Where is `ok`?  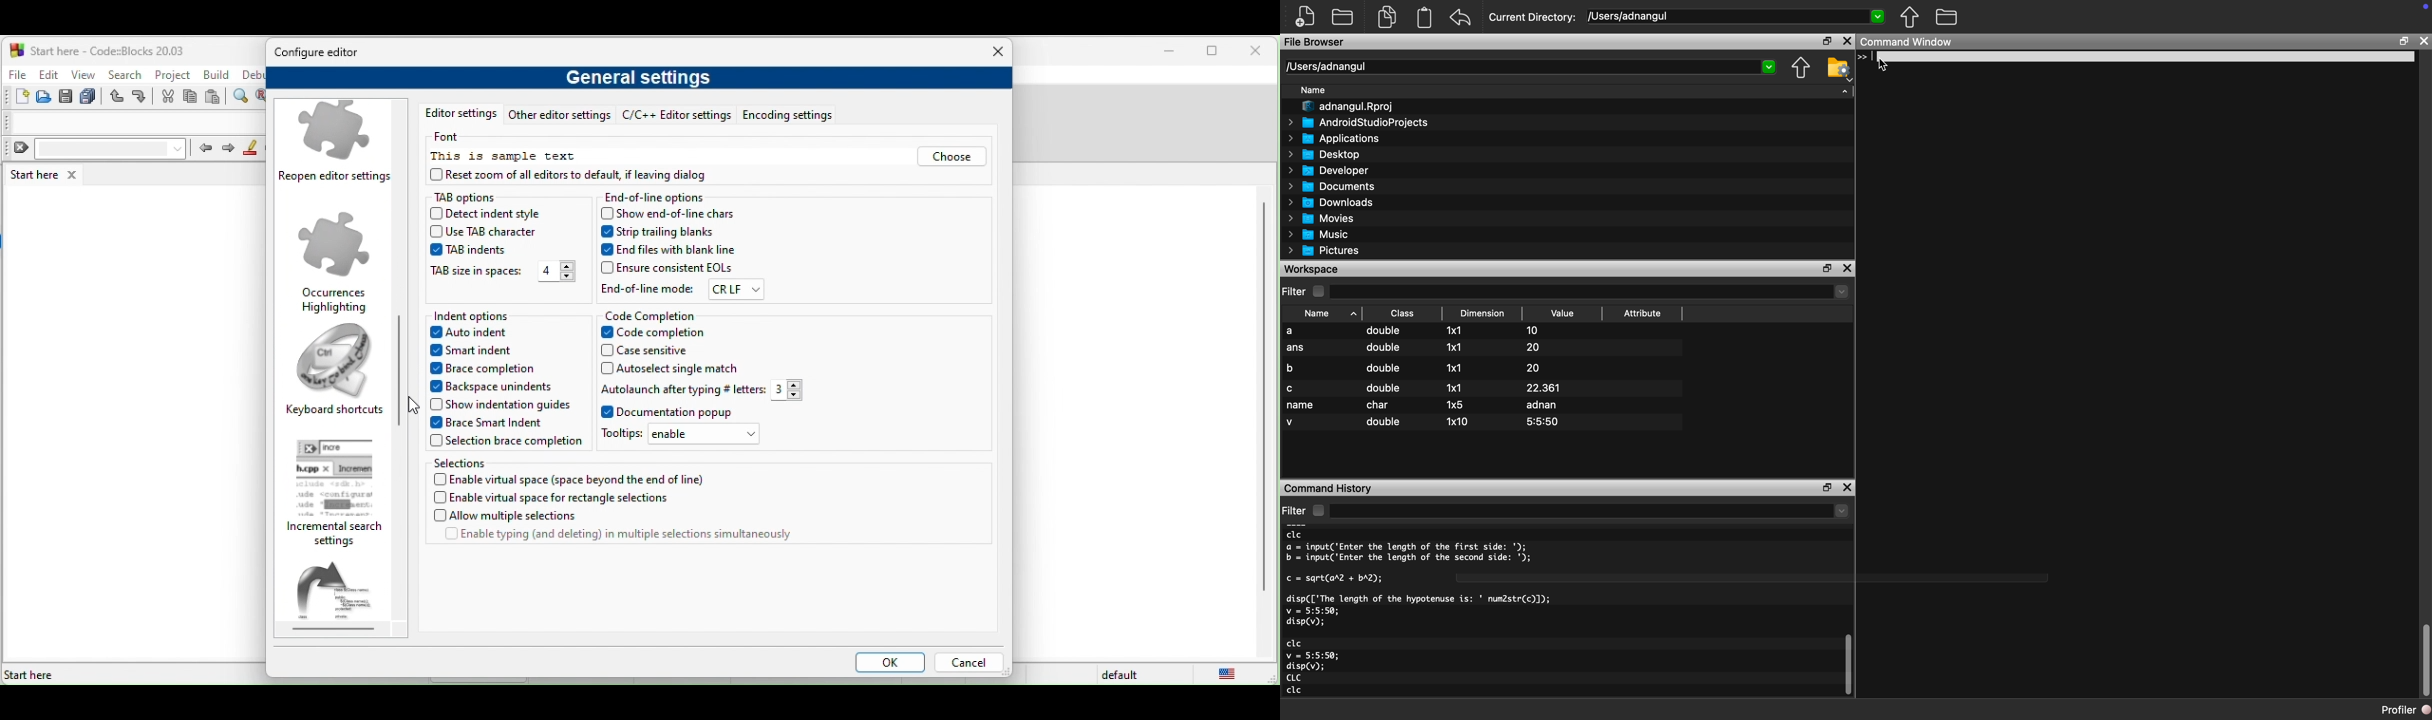 ok is located at coordinates (886, 664).